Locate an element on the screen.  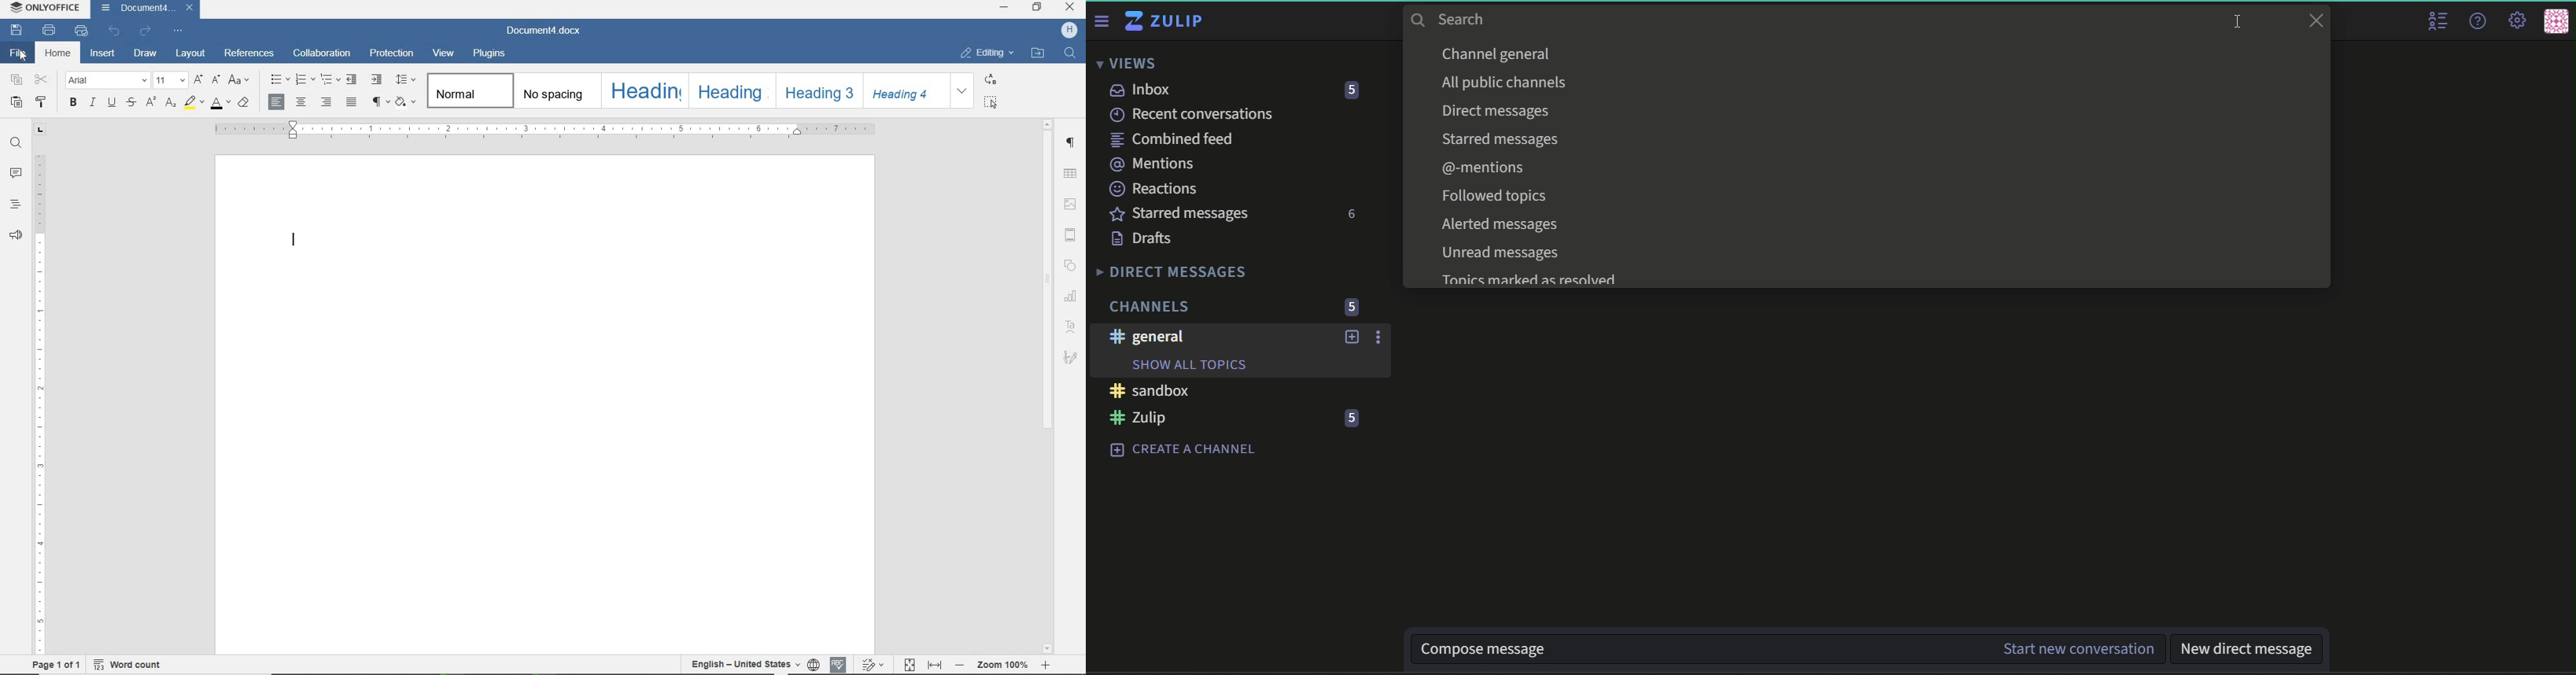
text is located at coordinates (1528, 280).